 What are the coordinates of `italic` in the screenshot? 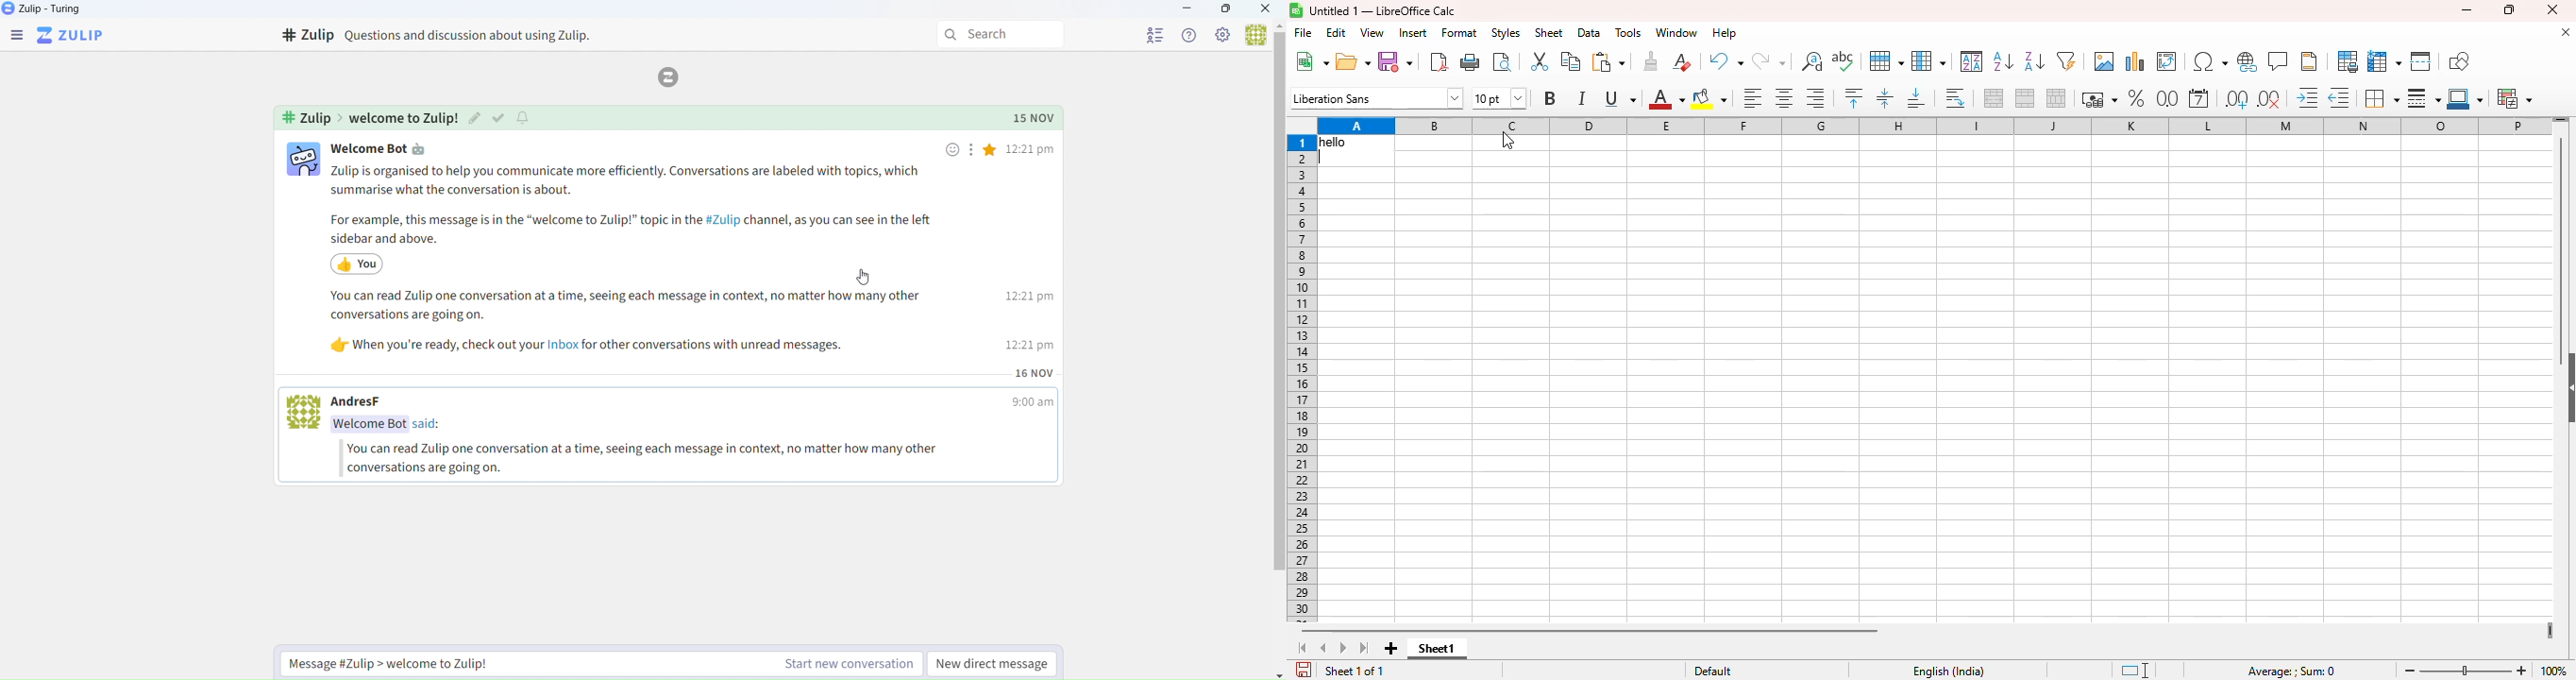 It's located at (1581, 98).